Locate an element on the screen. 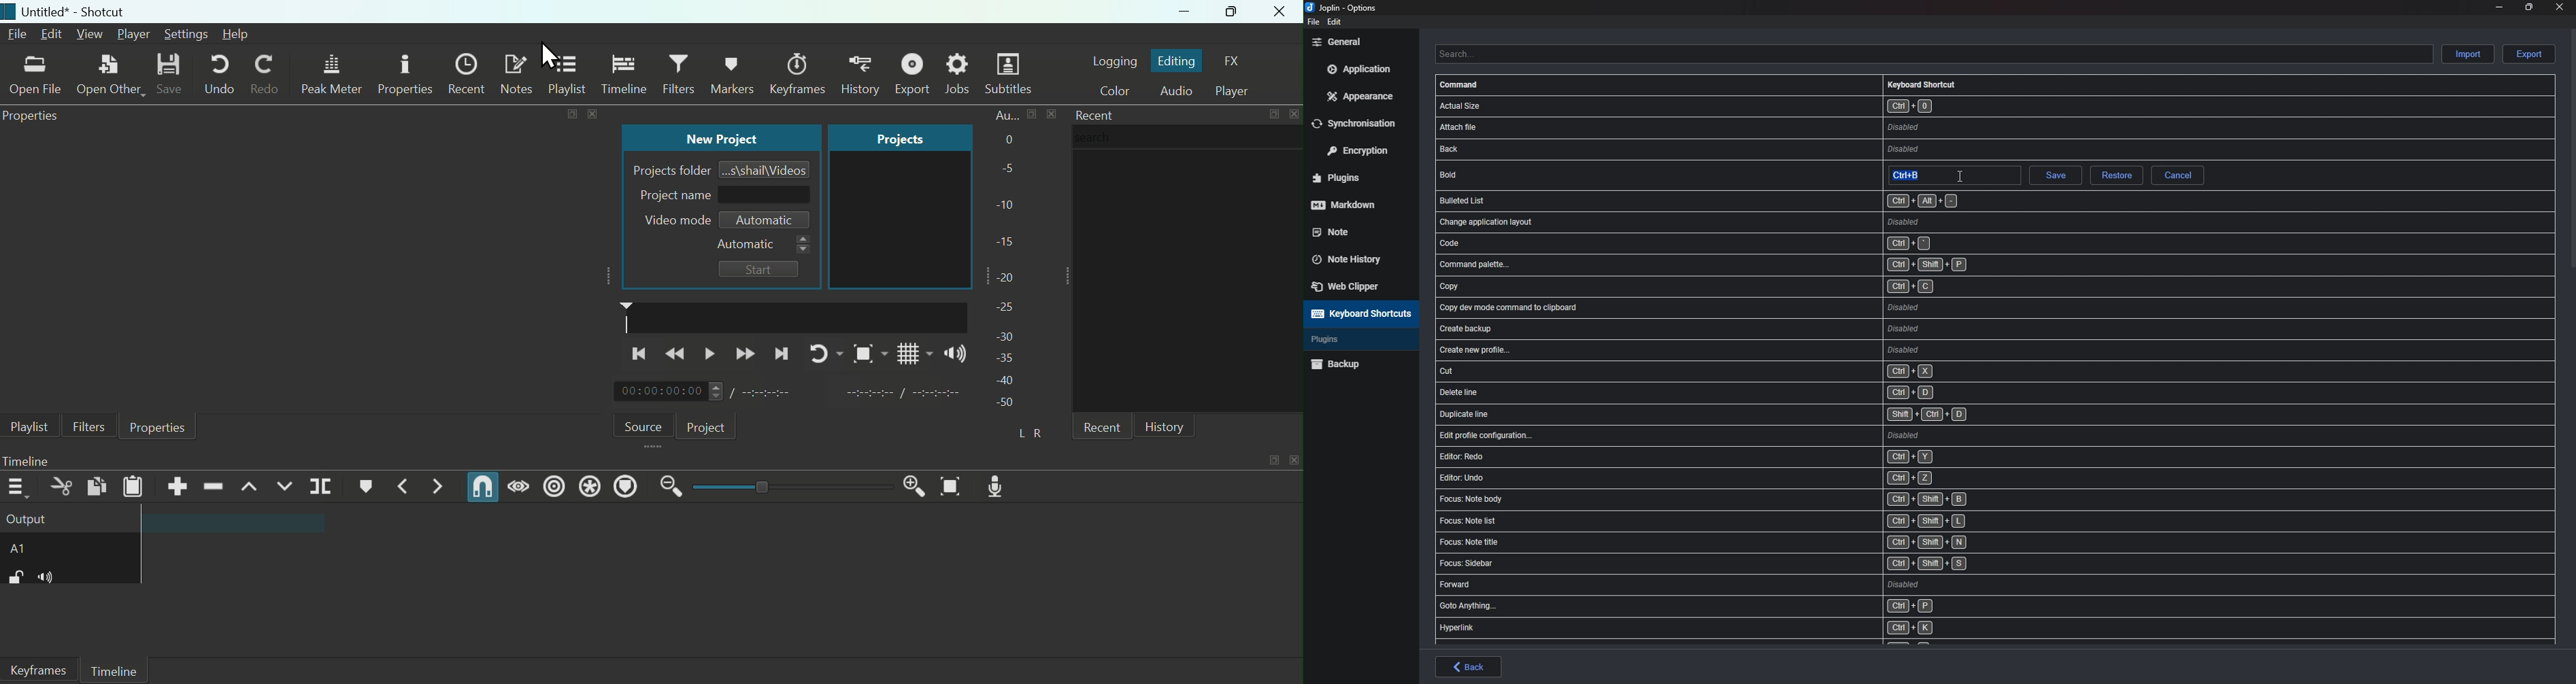 This screenshot has height=700, width=2576. shortcut is located at coordinates (1742, 607).